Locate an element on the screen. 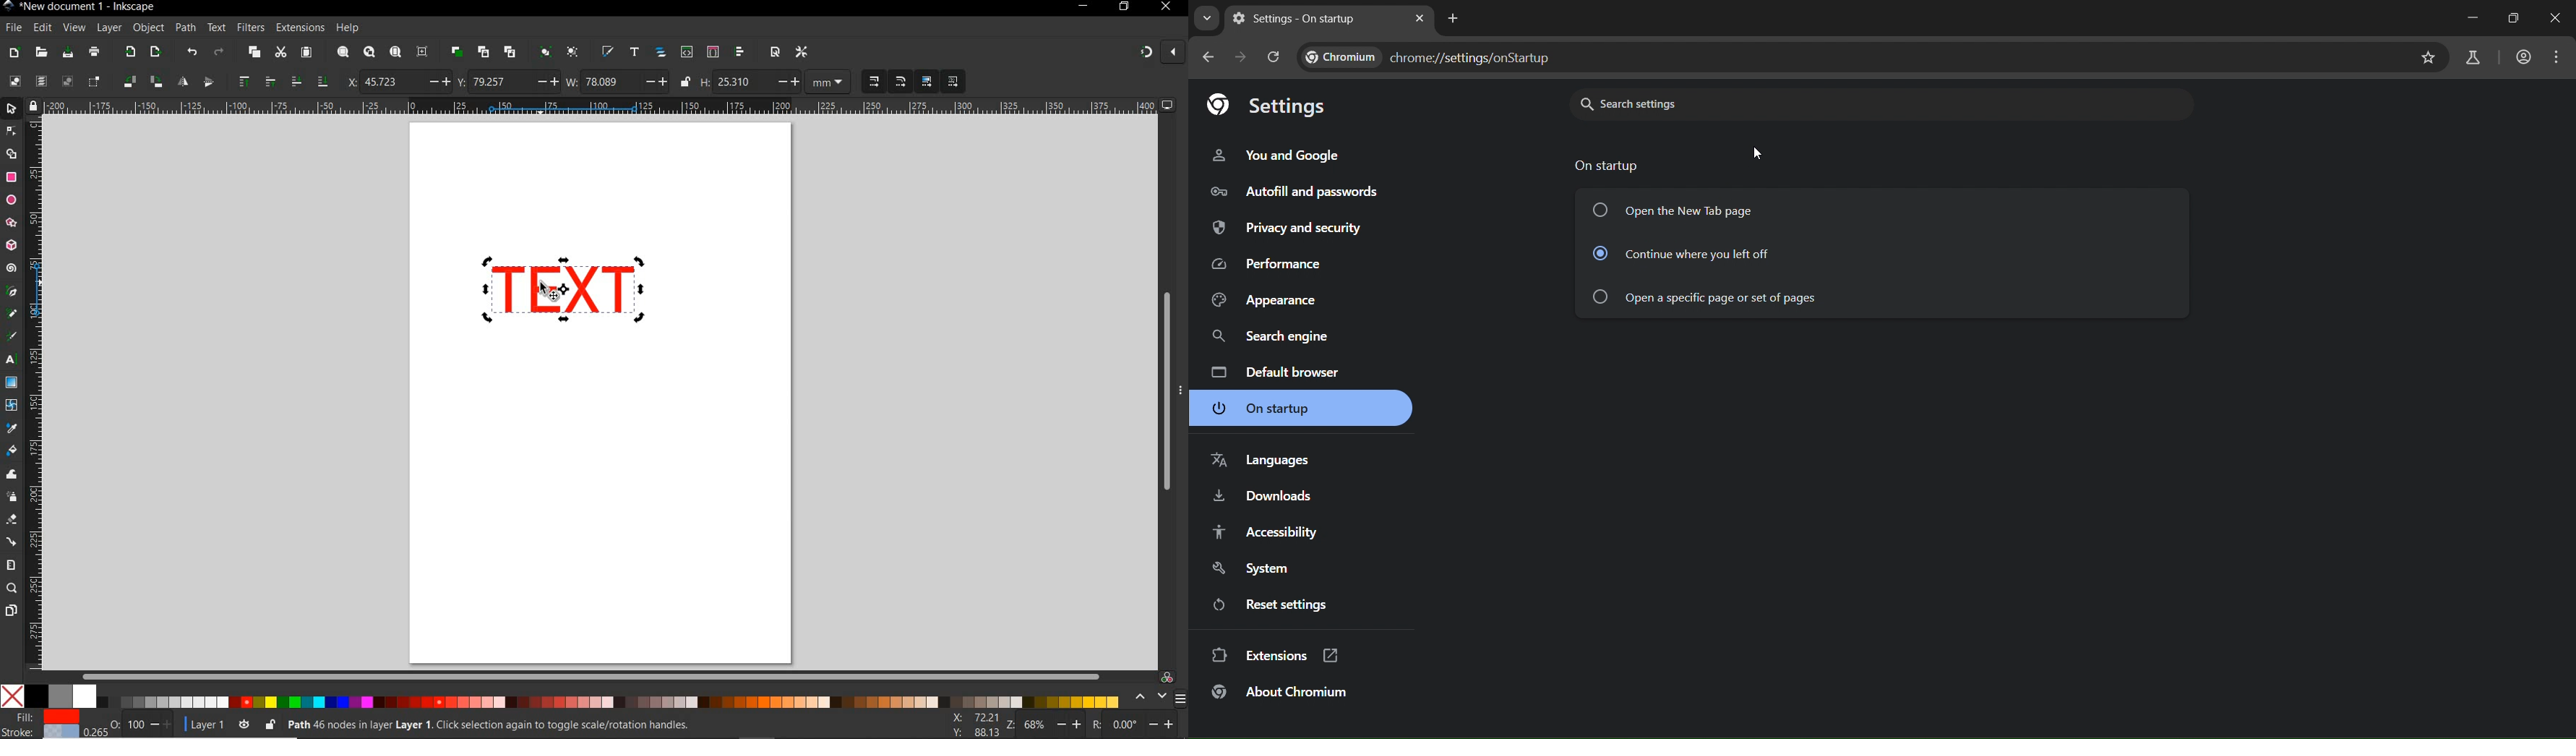  CUT is located at coordinates (280, 53).